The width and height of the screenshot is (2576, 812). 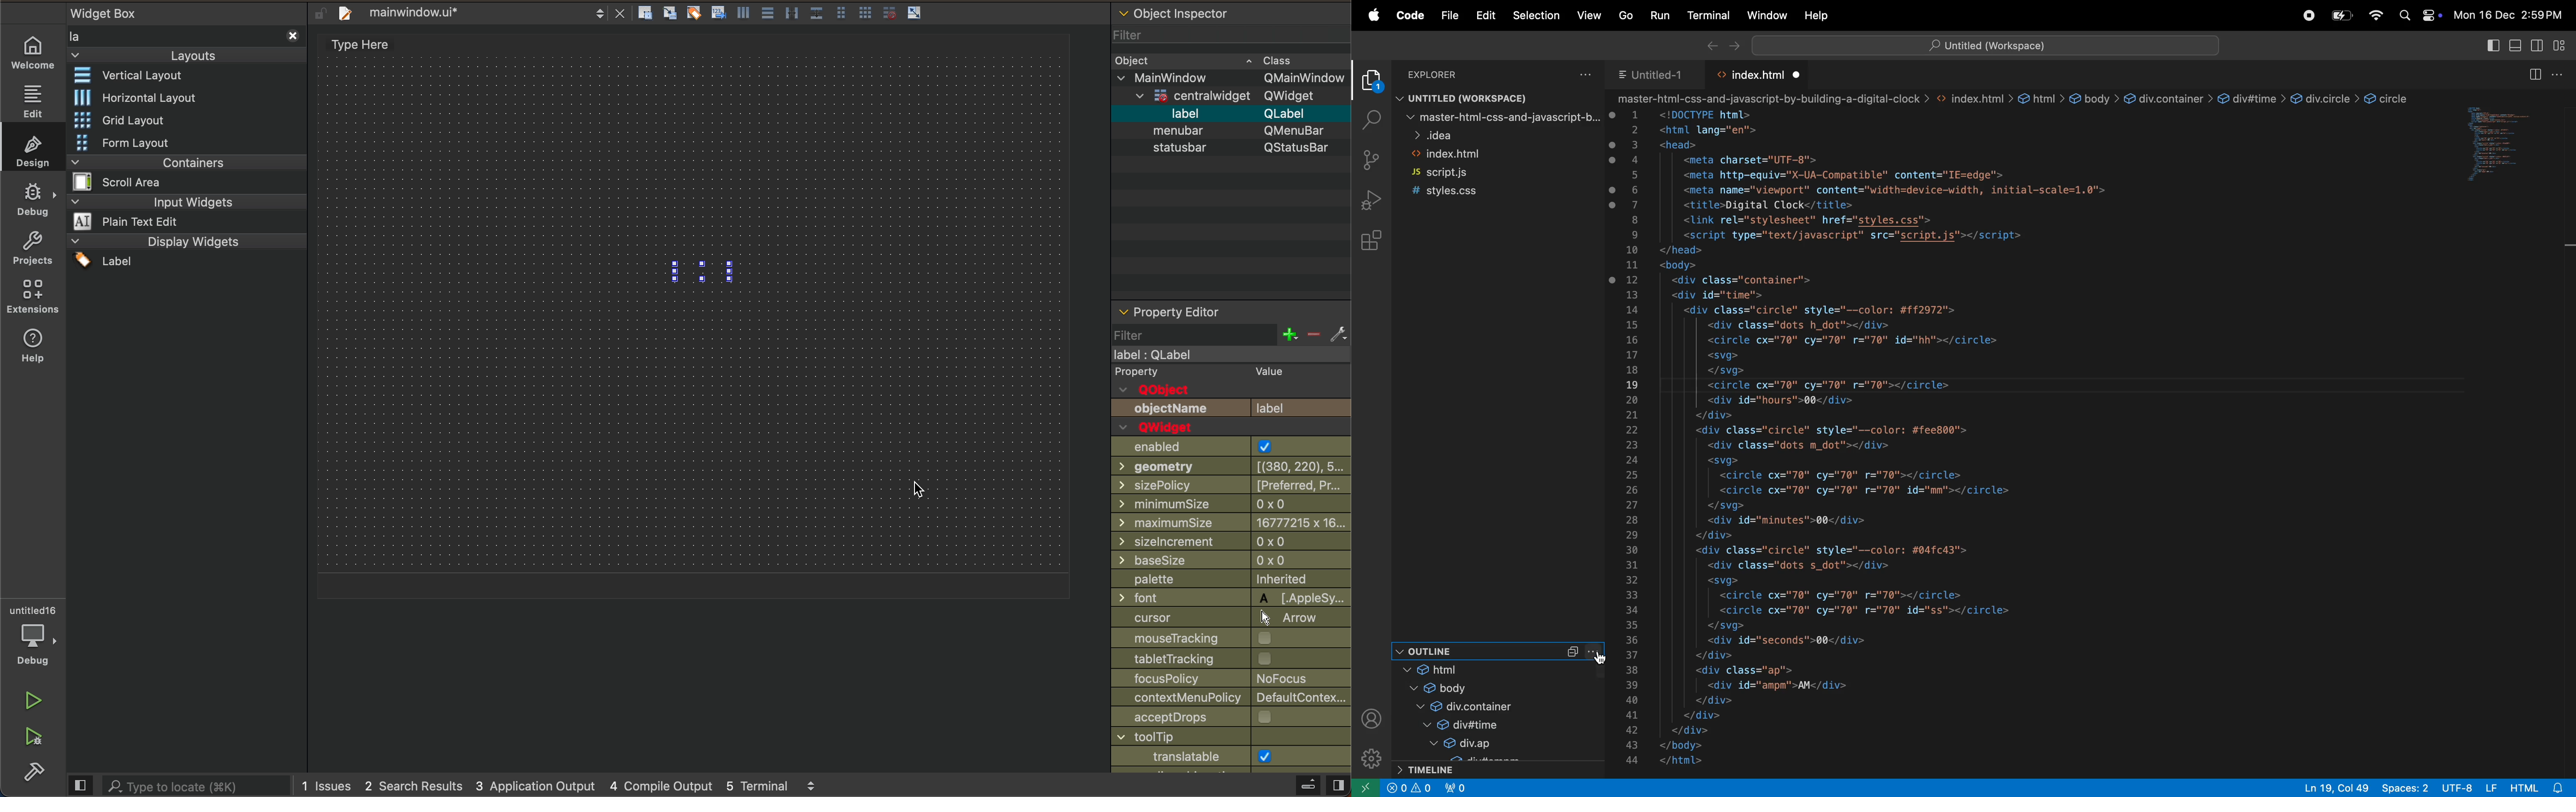 What do you see at coordinates (1502, 117) in the screenshot?
I see `master file` at bounding box center [1502, 117].